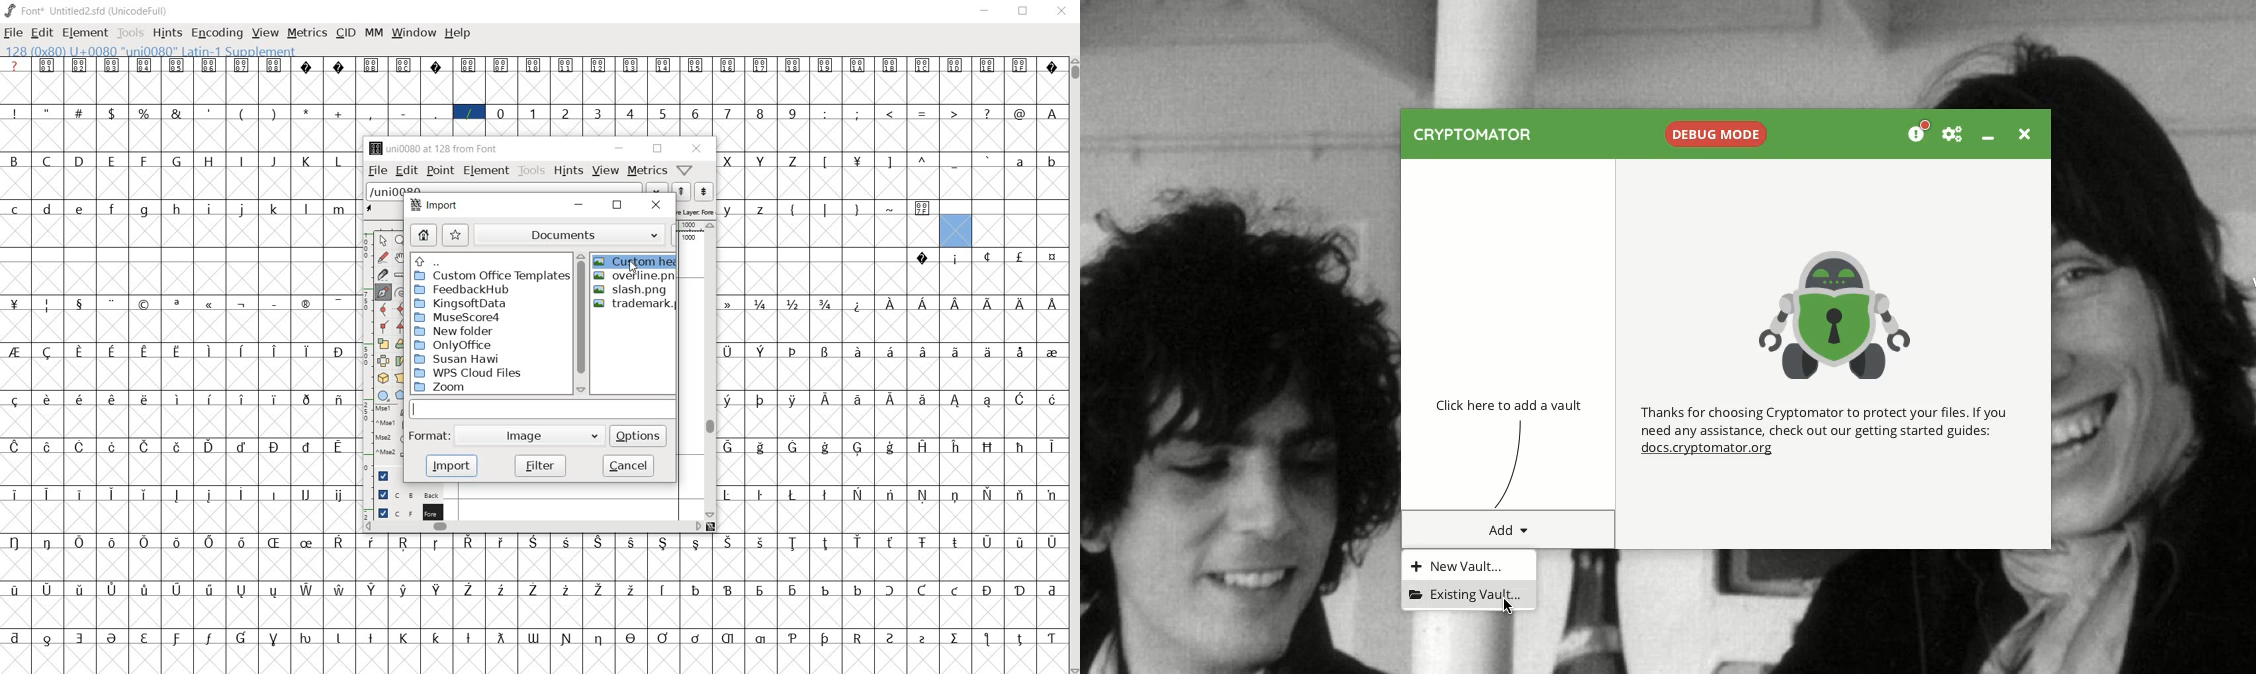  I want to click on glyph, so click(210, 399).